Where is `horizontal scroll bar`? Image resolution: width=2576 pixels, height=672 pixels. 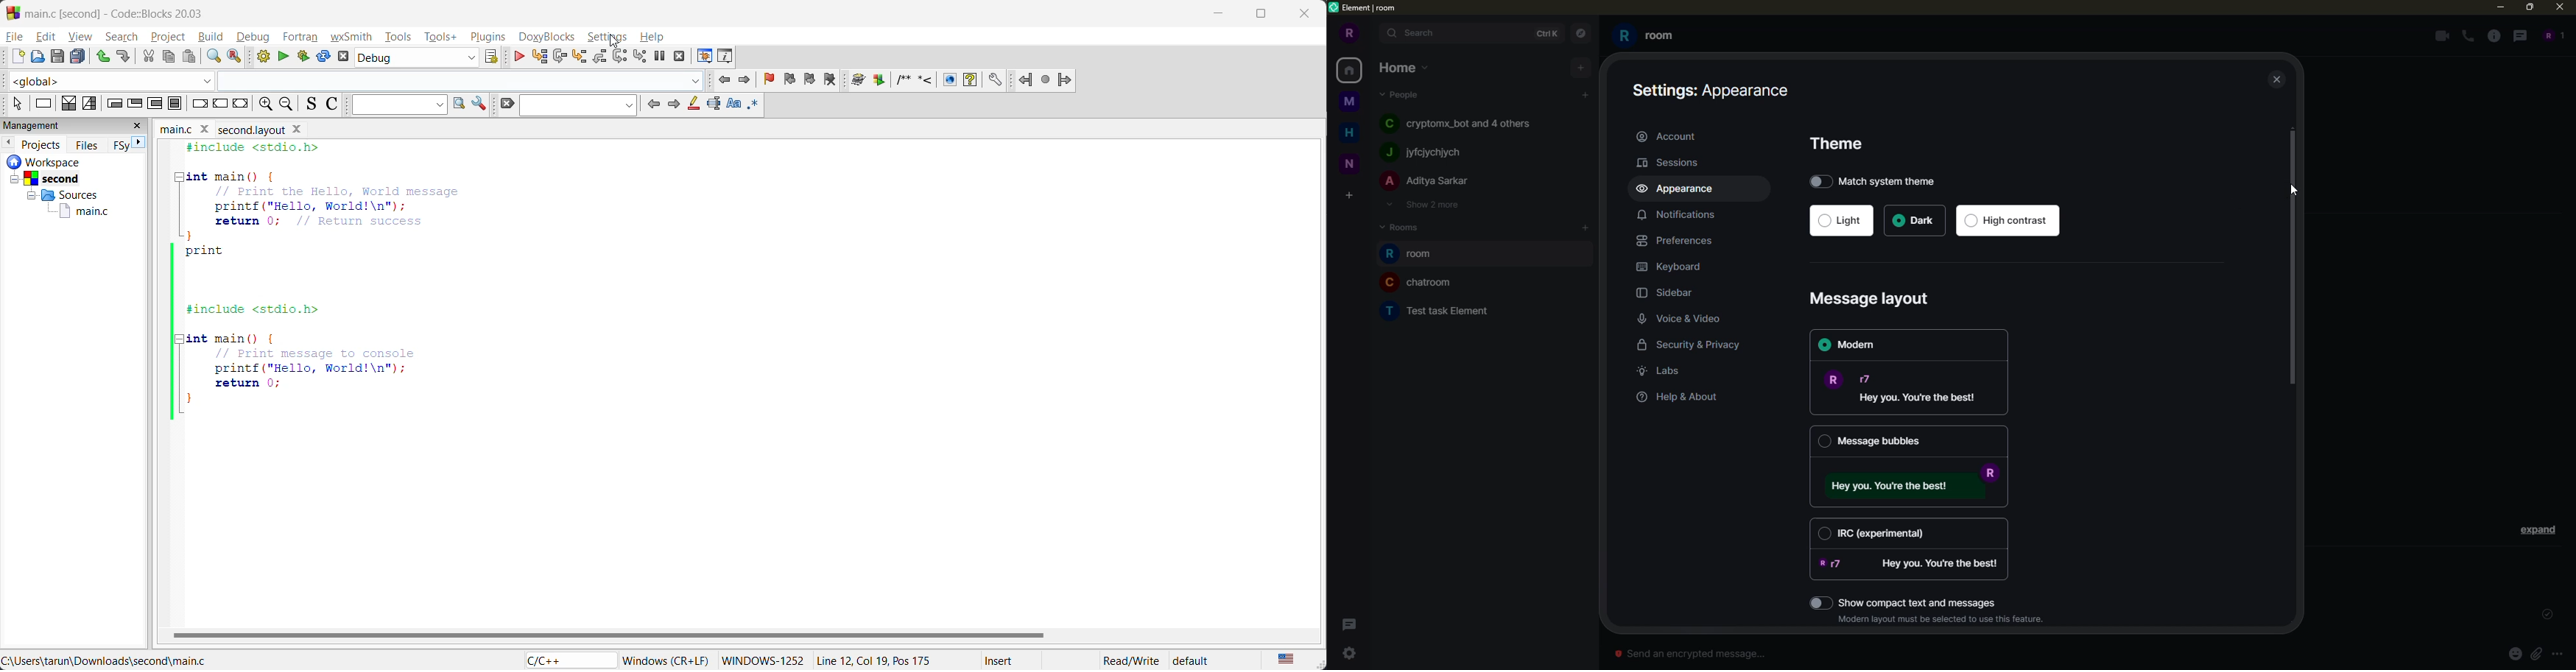 horizontal scroll bar is located at coordinates (610, 635).